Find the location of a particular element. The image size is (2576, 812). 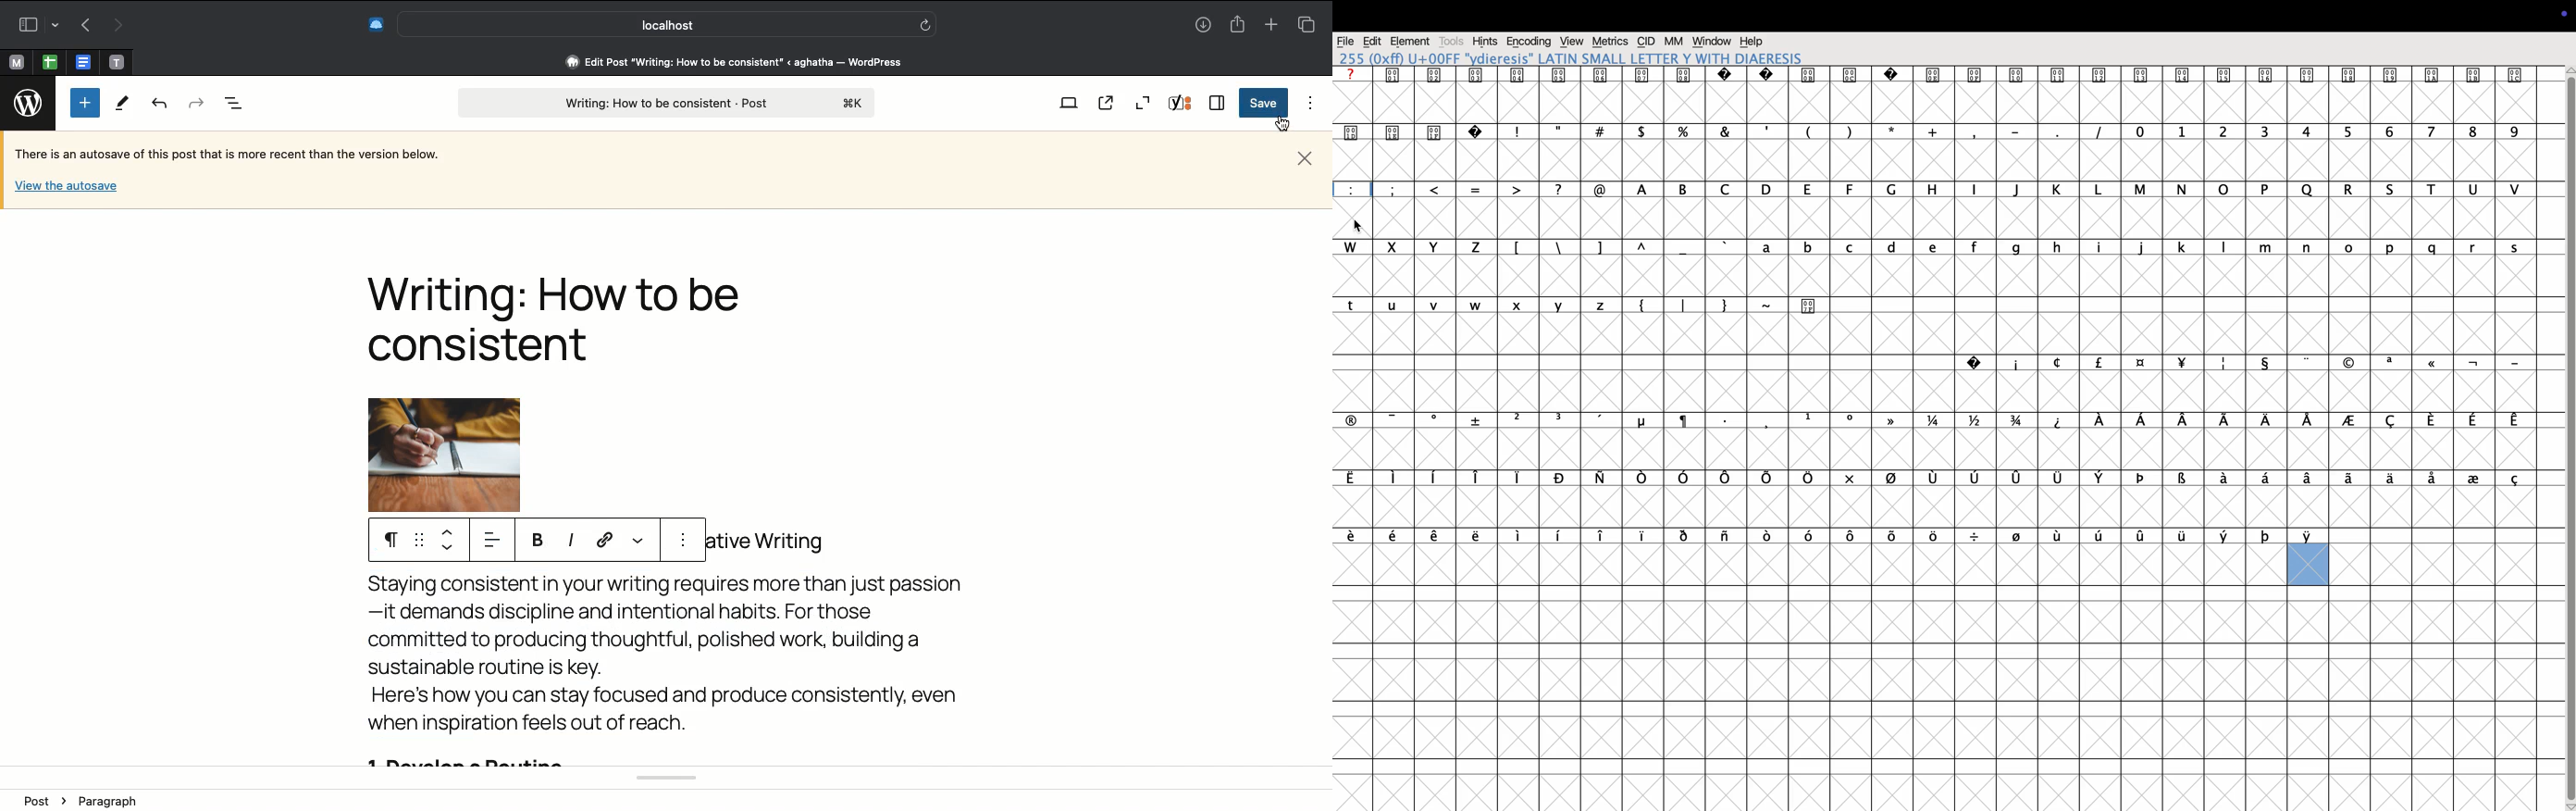

255 LATIN SMALL LETTER Y WITH DIAERESIS is located at coordinates (1573, 59).